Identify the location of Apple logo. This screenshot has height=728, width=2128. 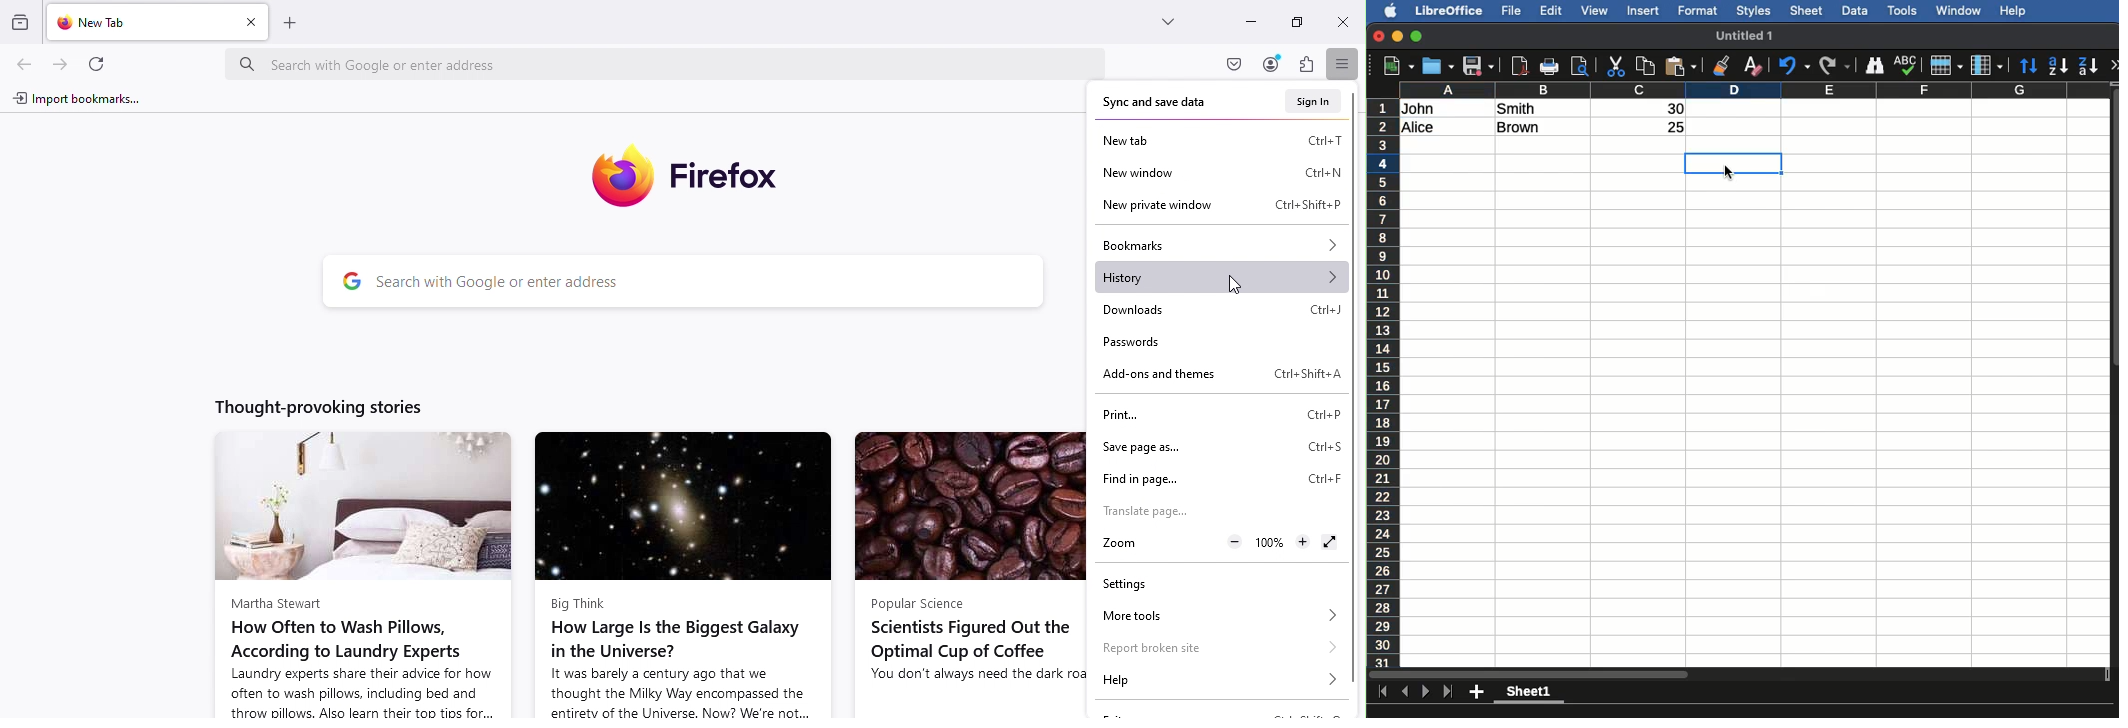
(1393, 10).